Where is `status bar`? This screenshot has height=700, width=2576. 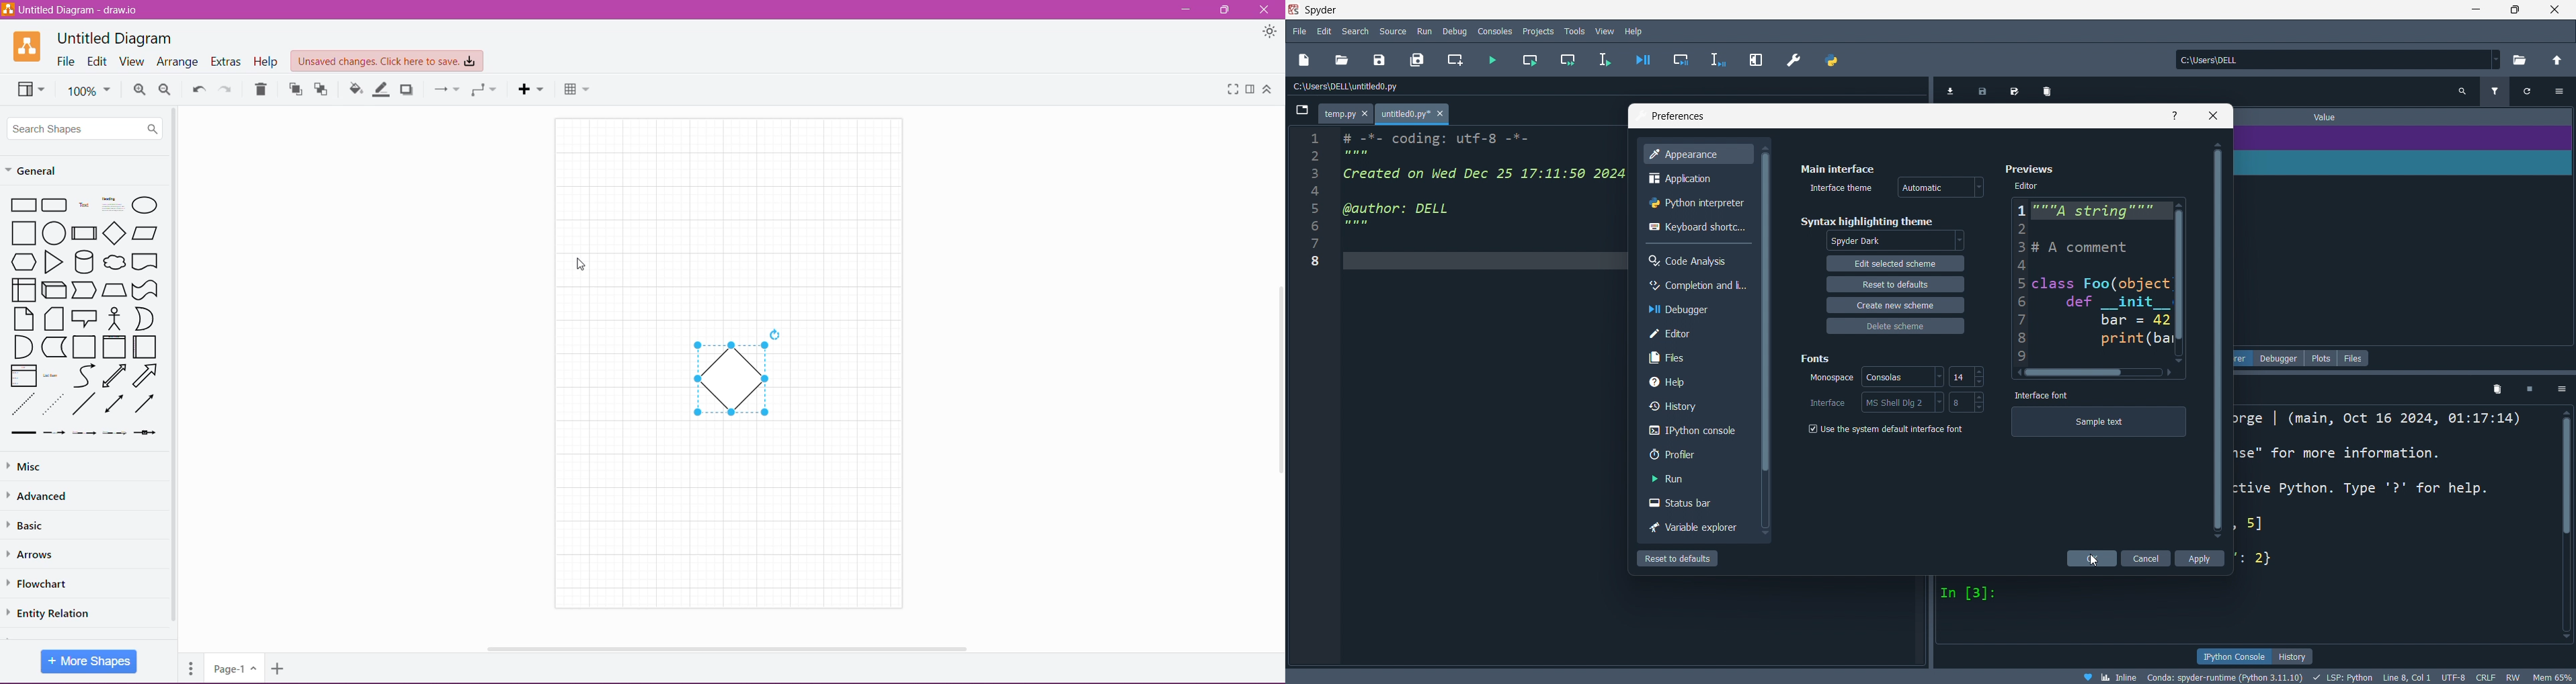 status bar is located at coordinates (1699, 503).